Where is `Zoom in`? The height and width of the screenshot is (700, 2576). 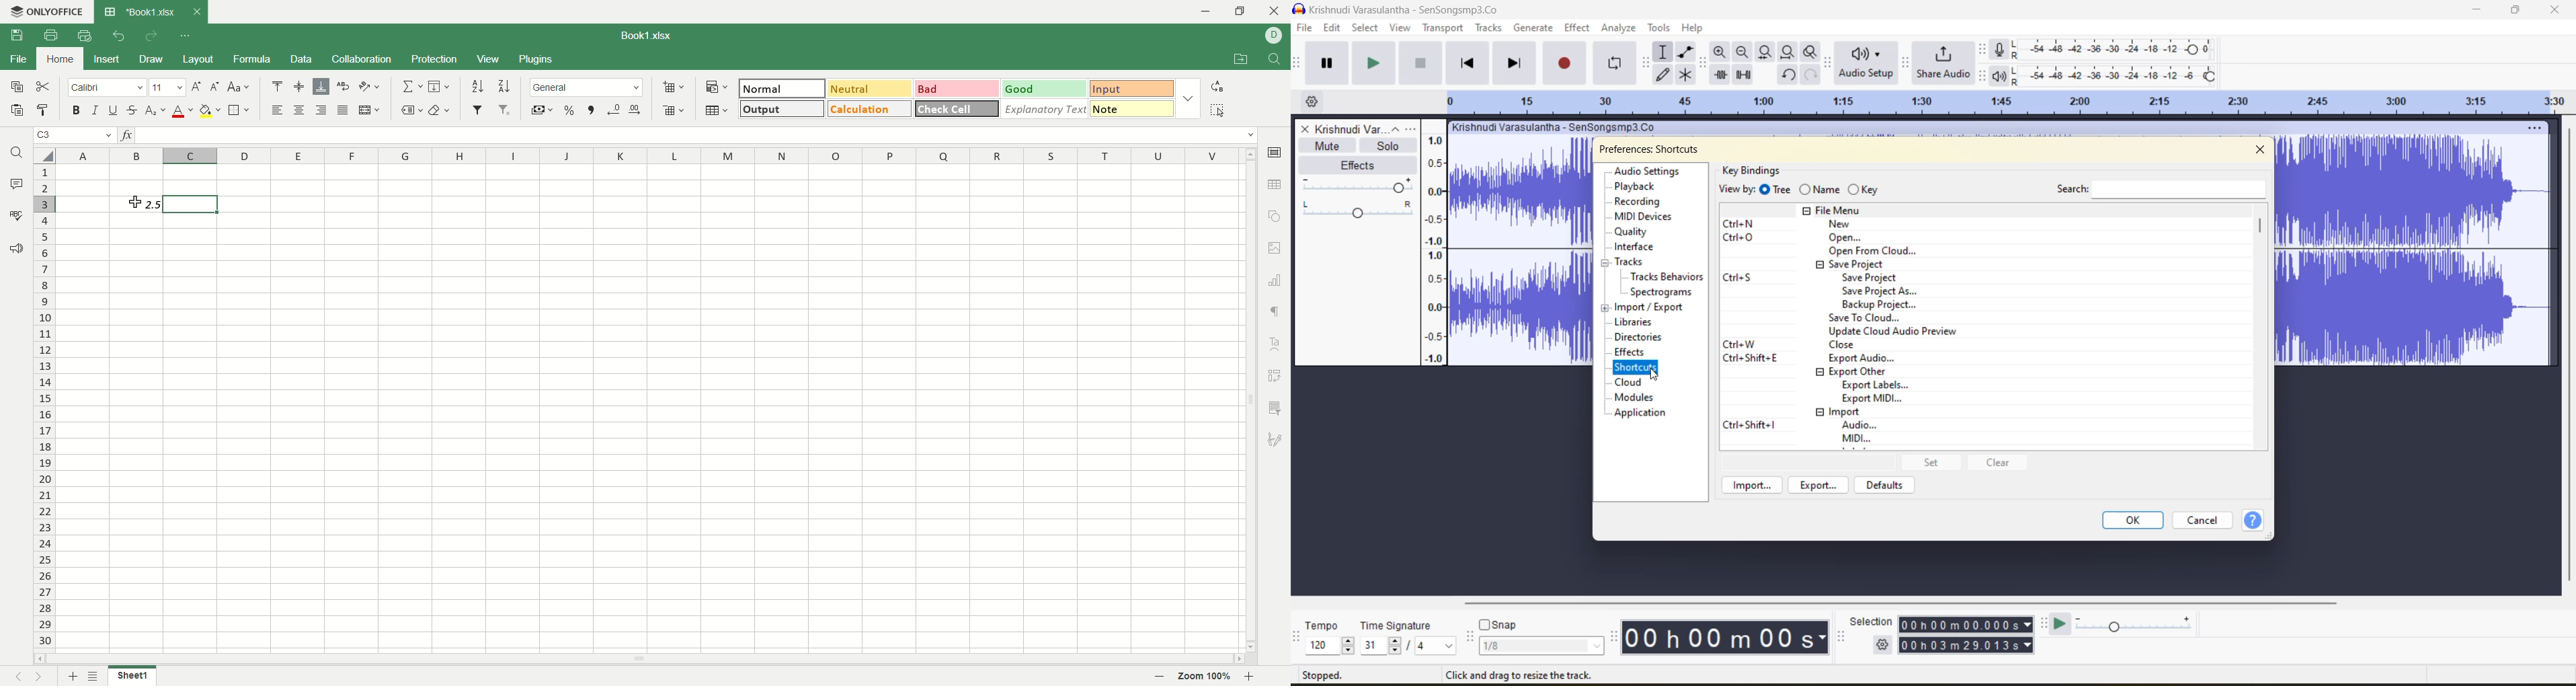 Zoom in is located at coordinates (1248, 677).